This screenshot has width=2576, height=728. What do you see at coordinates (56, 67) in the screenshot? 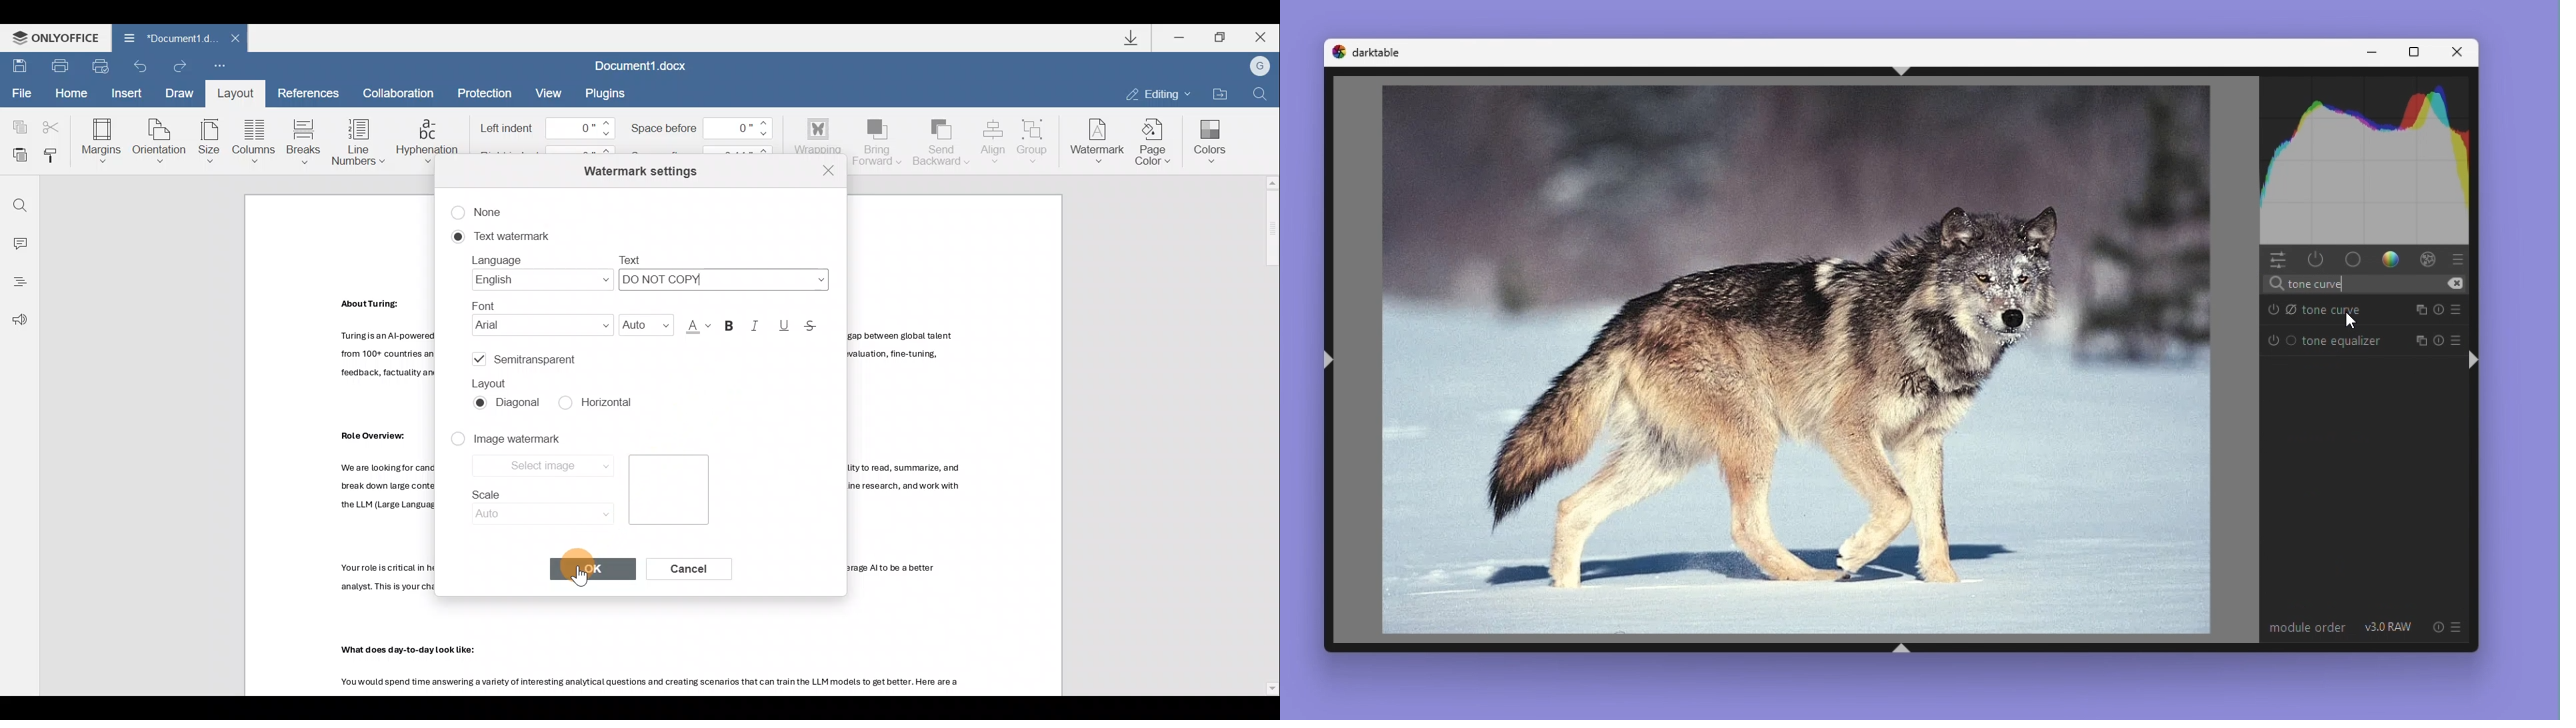
I see `Print file` at bounding box center [56, 67].